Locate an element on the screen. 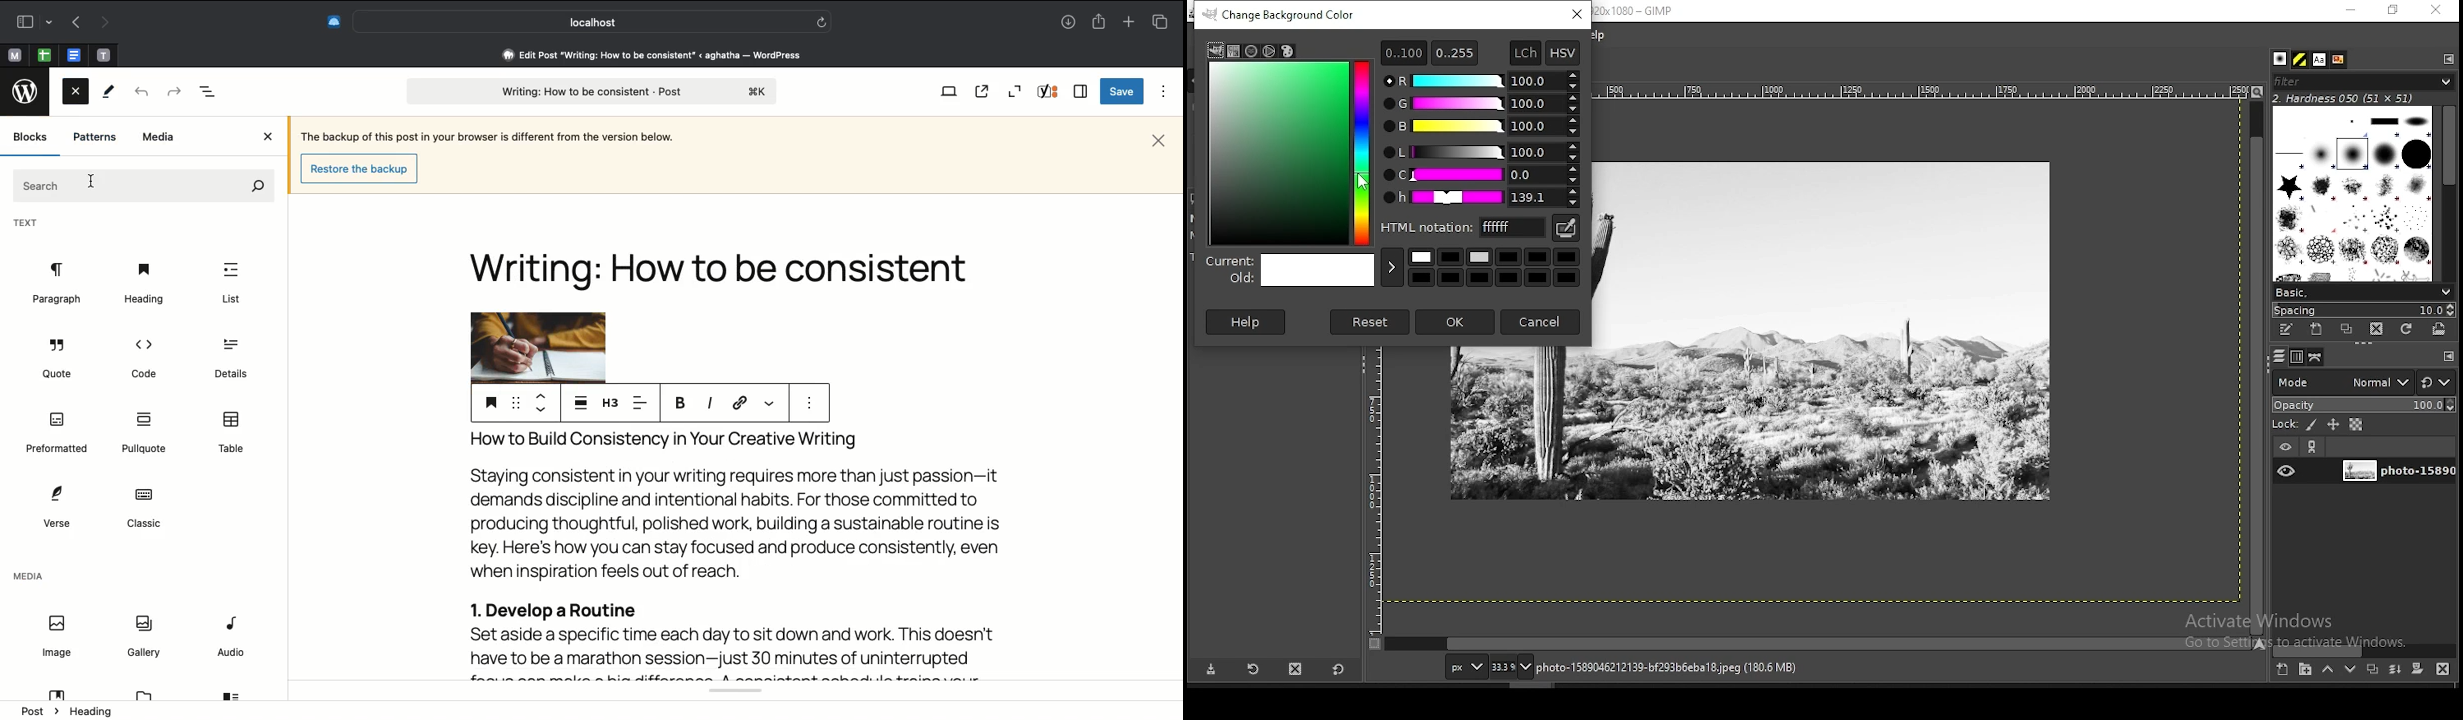 This screenshot has width=2464, height=728. blue is located at coordinates (1481, 127).